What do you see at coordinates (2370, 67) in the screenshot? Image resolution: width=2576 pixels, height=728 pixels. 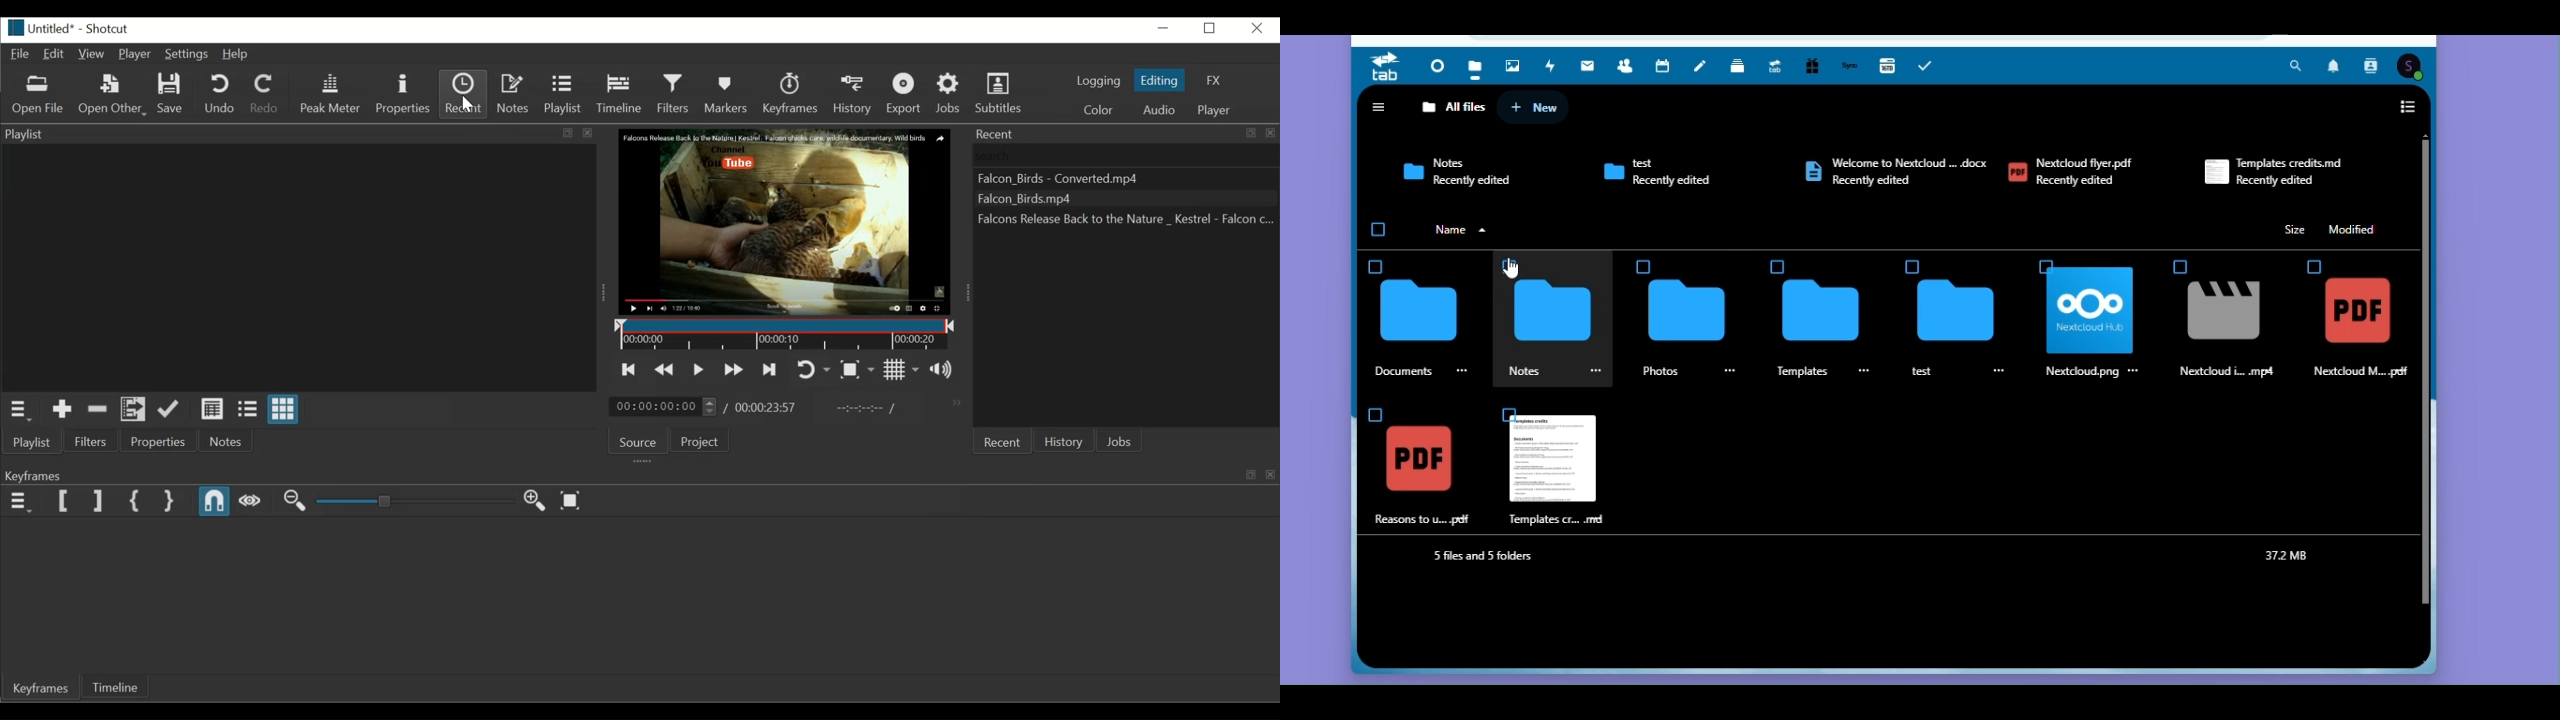 I see `Contact search` at bounding box center [2370, 67].